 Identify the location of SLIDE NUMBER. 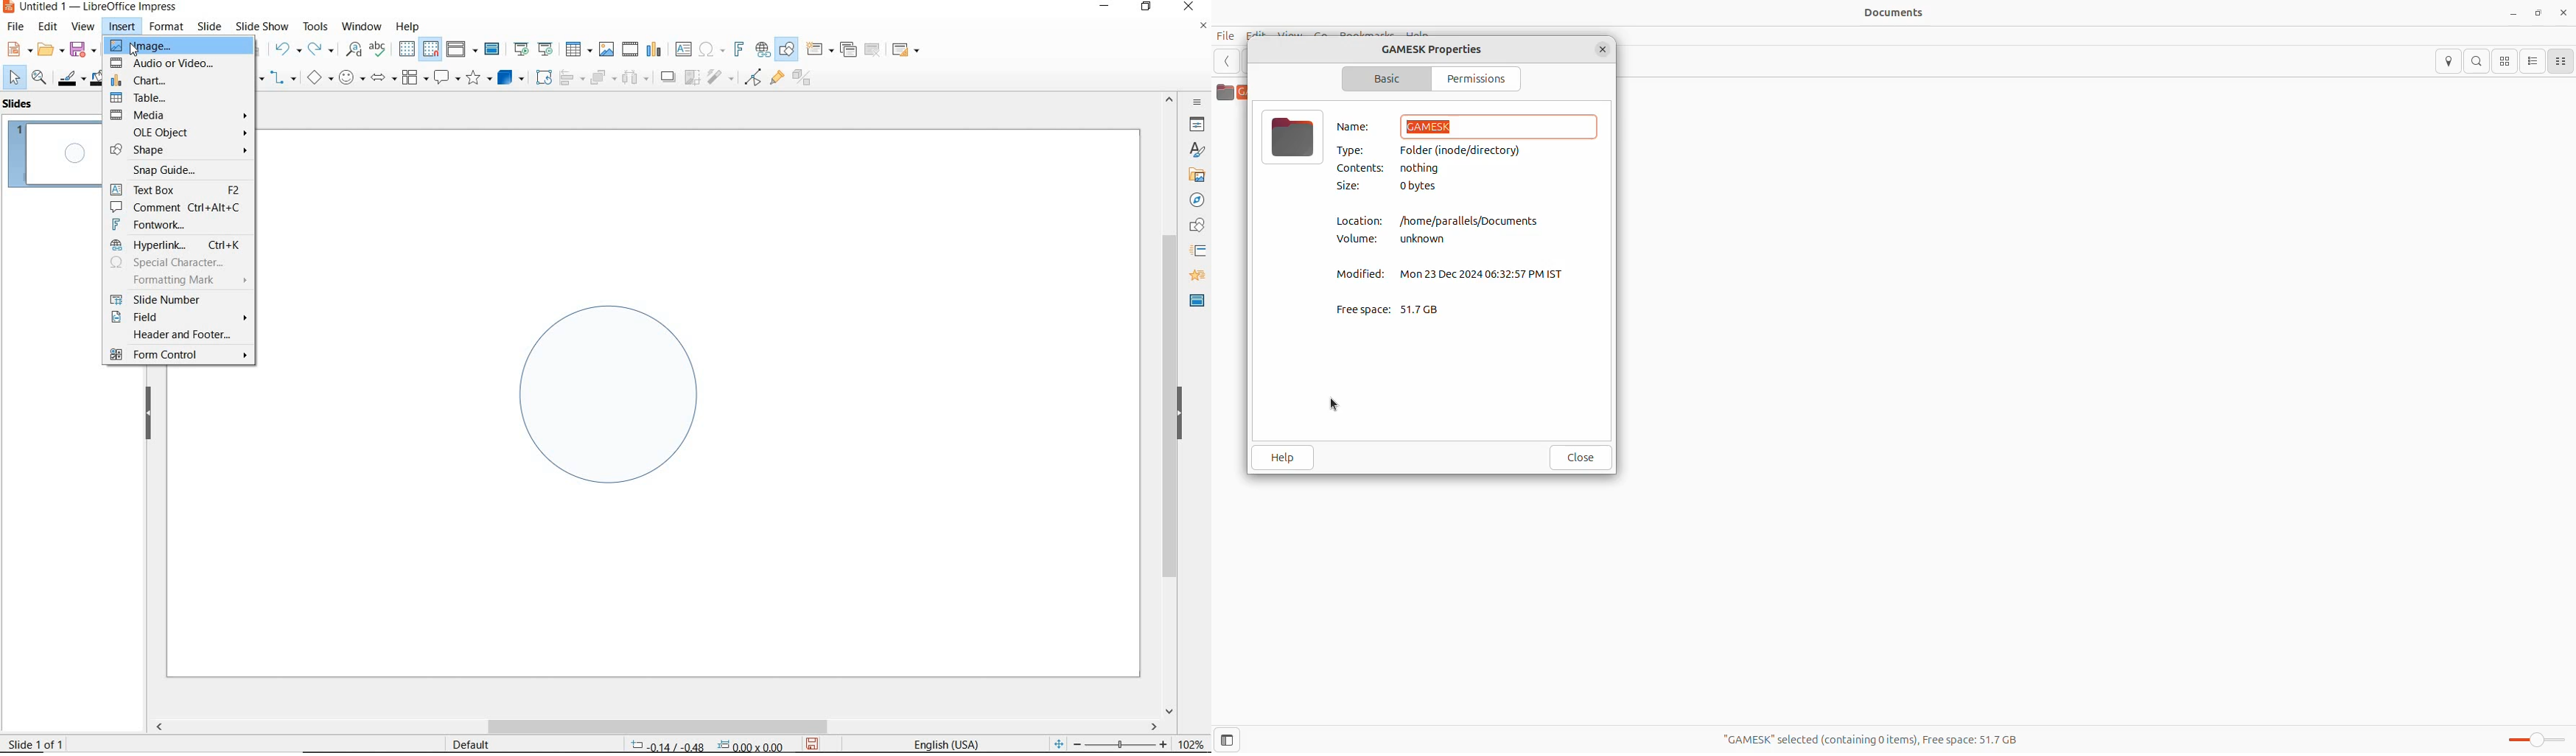
(178, 297).